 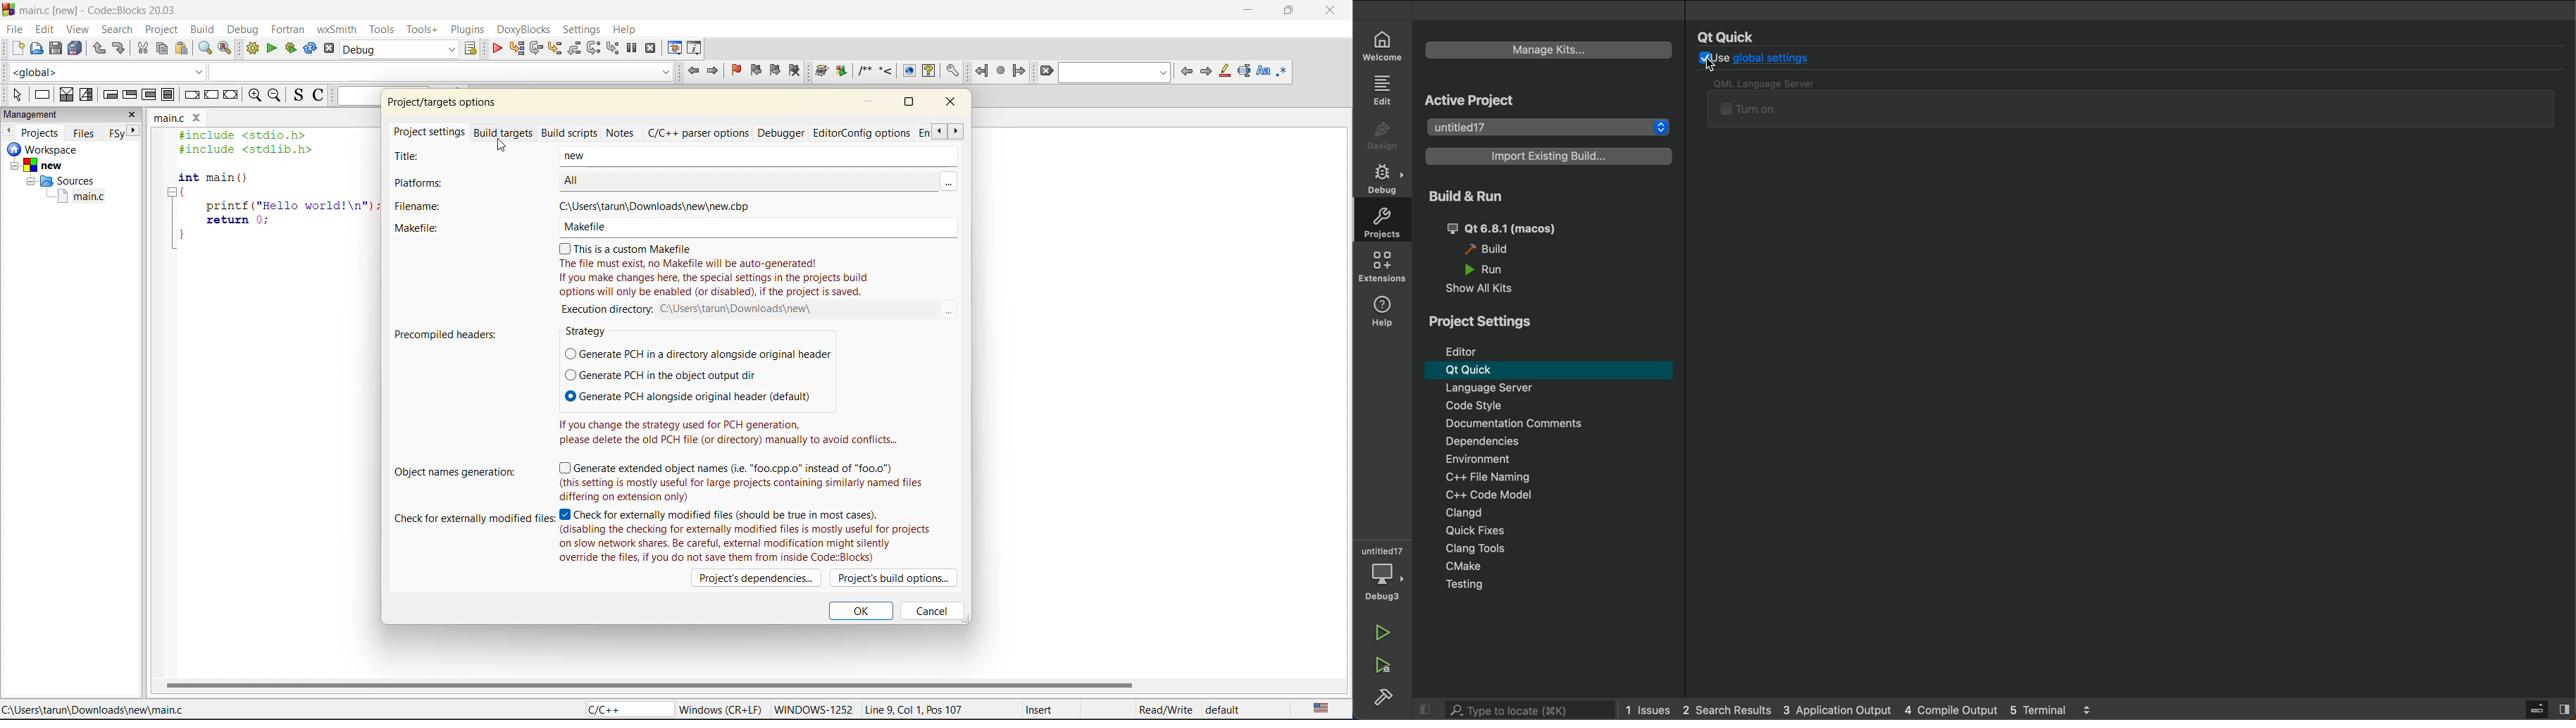 What do you see at coordinates (191, 96) in the screenshot?
I see `break instruction` at bounding box center [191, 96].